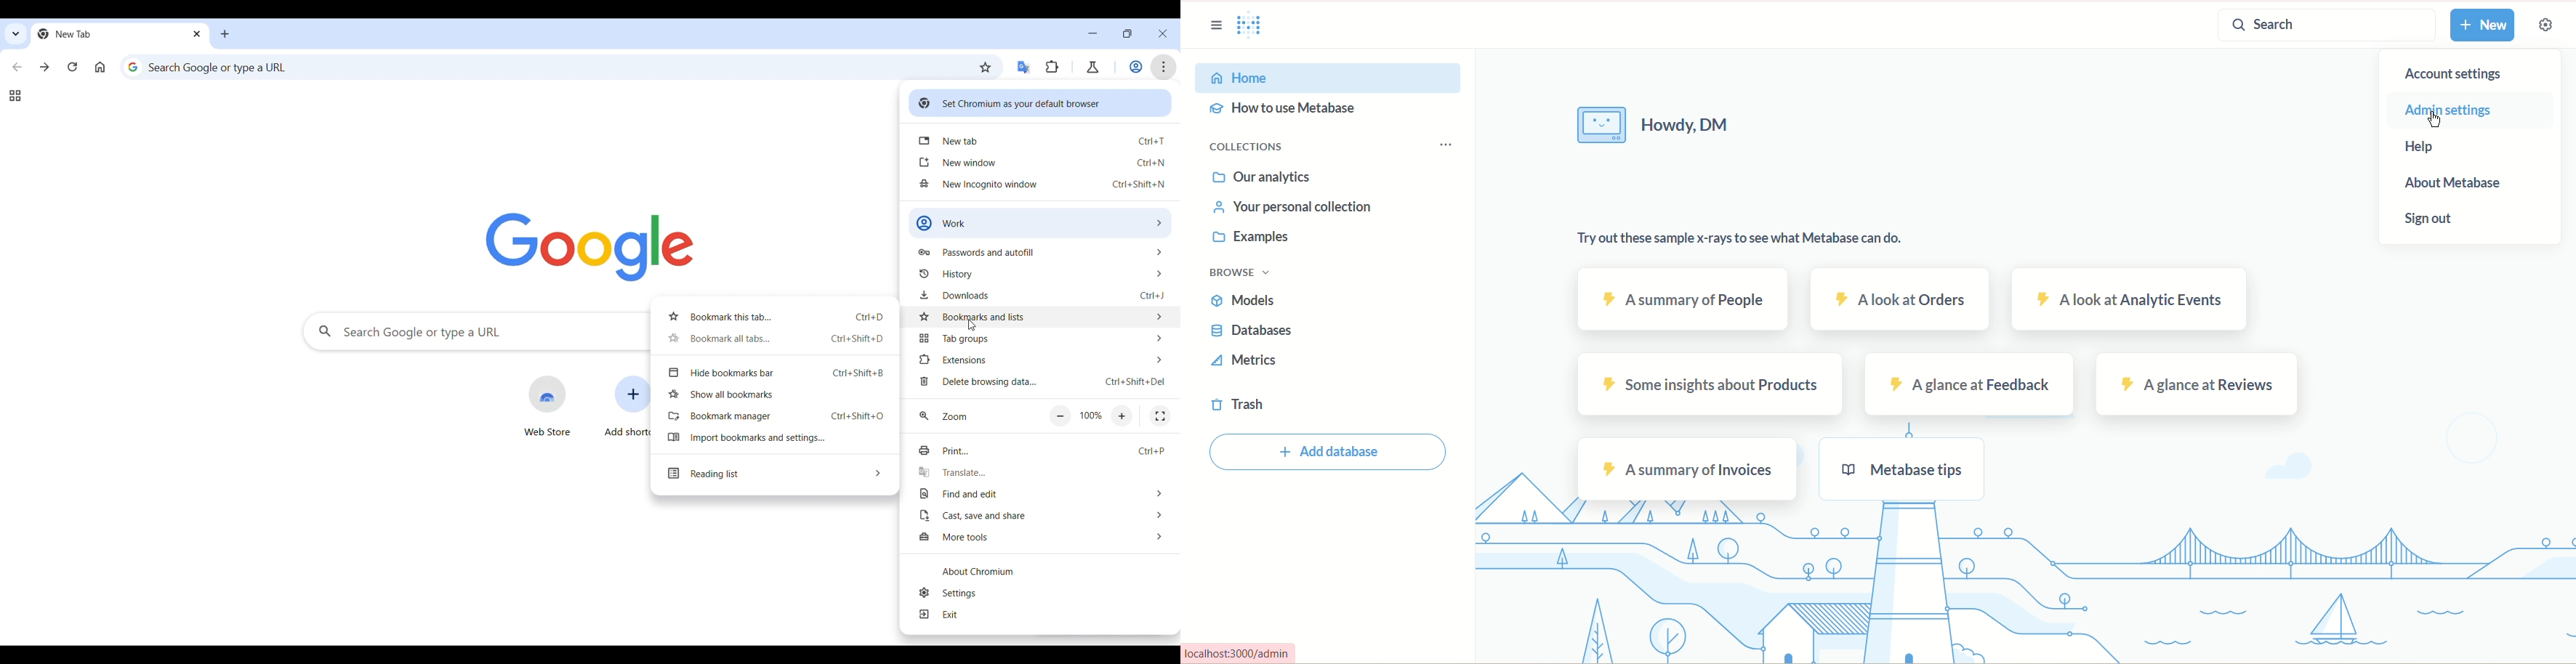 The width and height of the screenshot is (2576, 672). I want to click on Fullscreen, so click(1161, 416).